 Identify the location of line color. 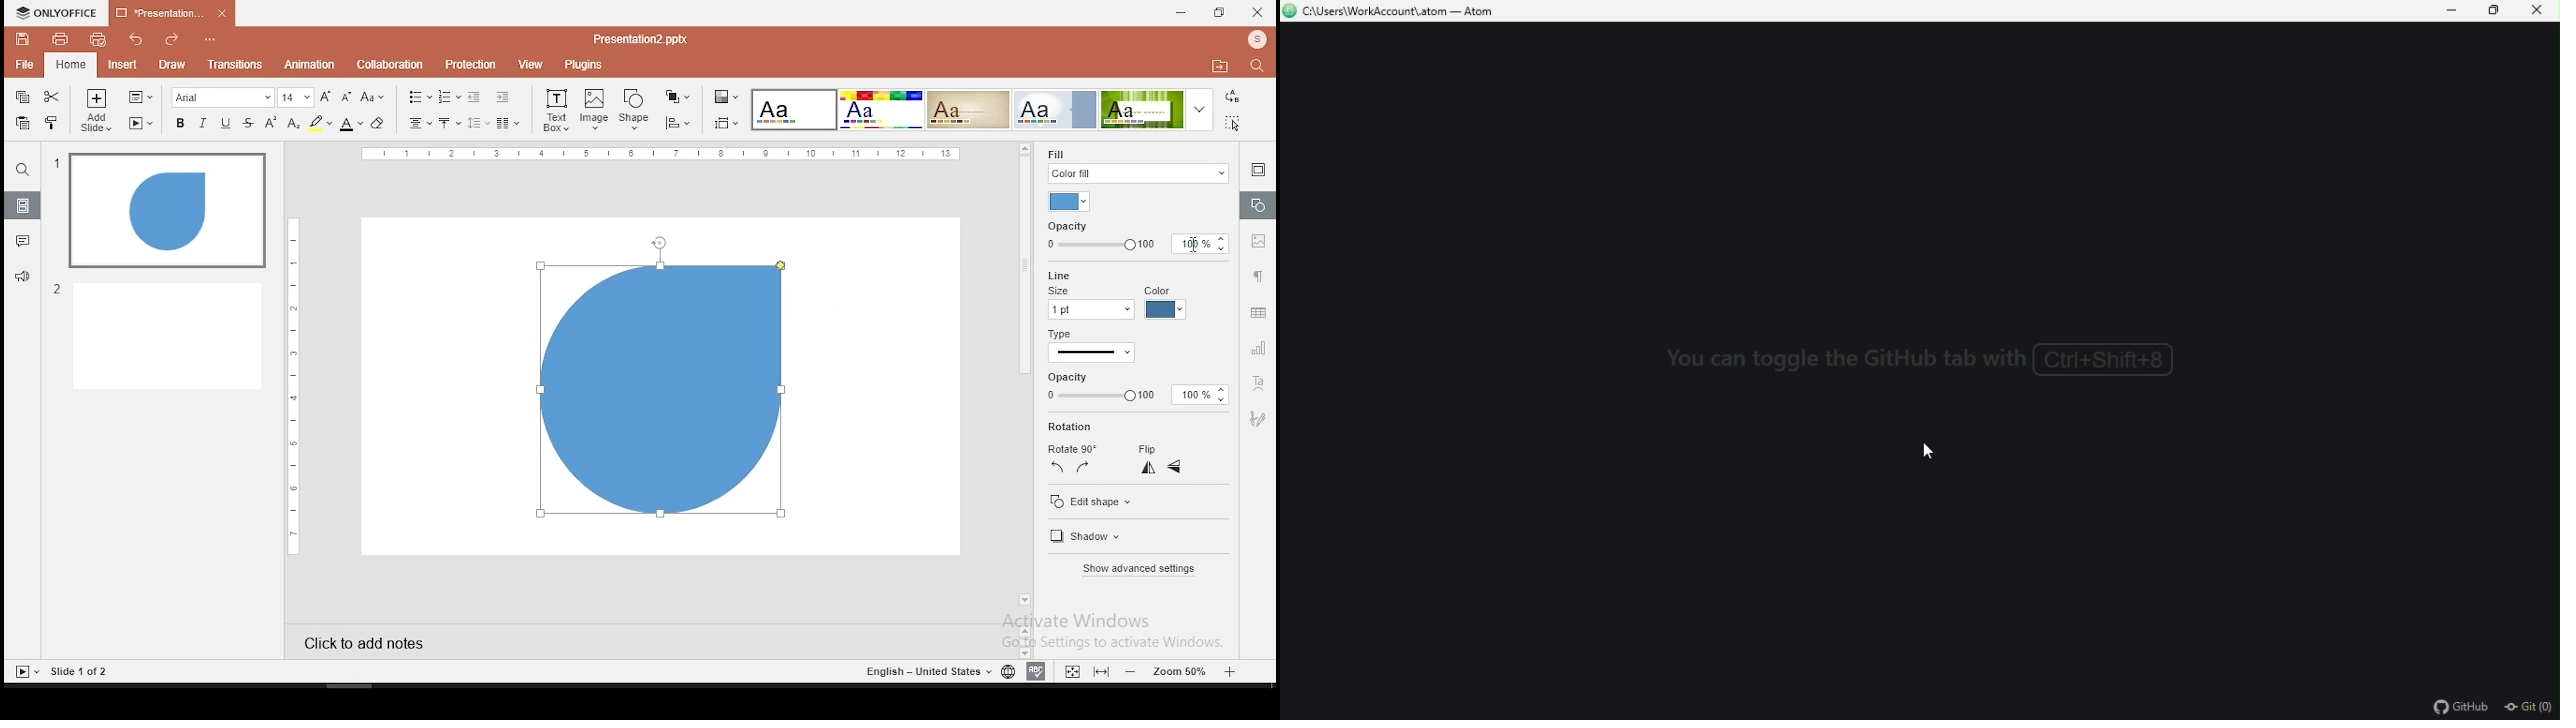
(1164, 303).